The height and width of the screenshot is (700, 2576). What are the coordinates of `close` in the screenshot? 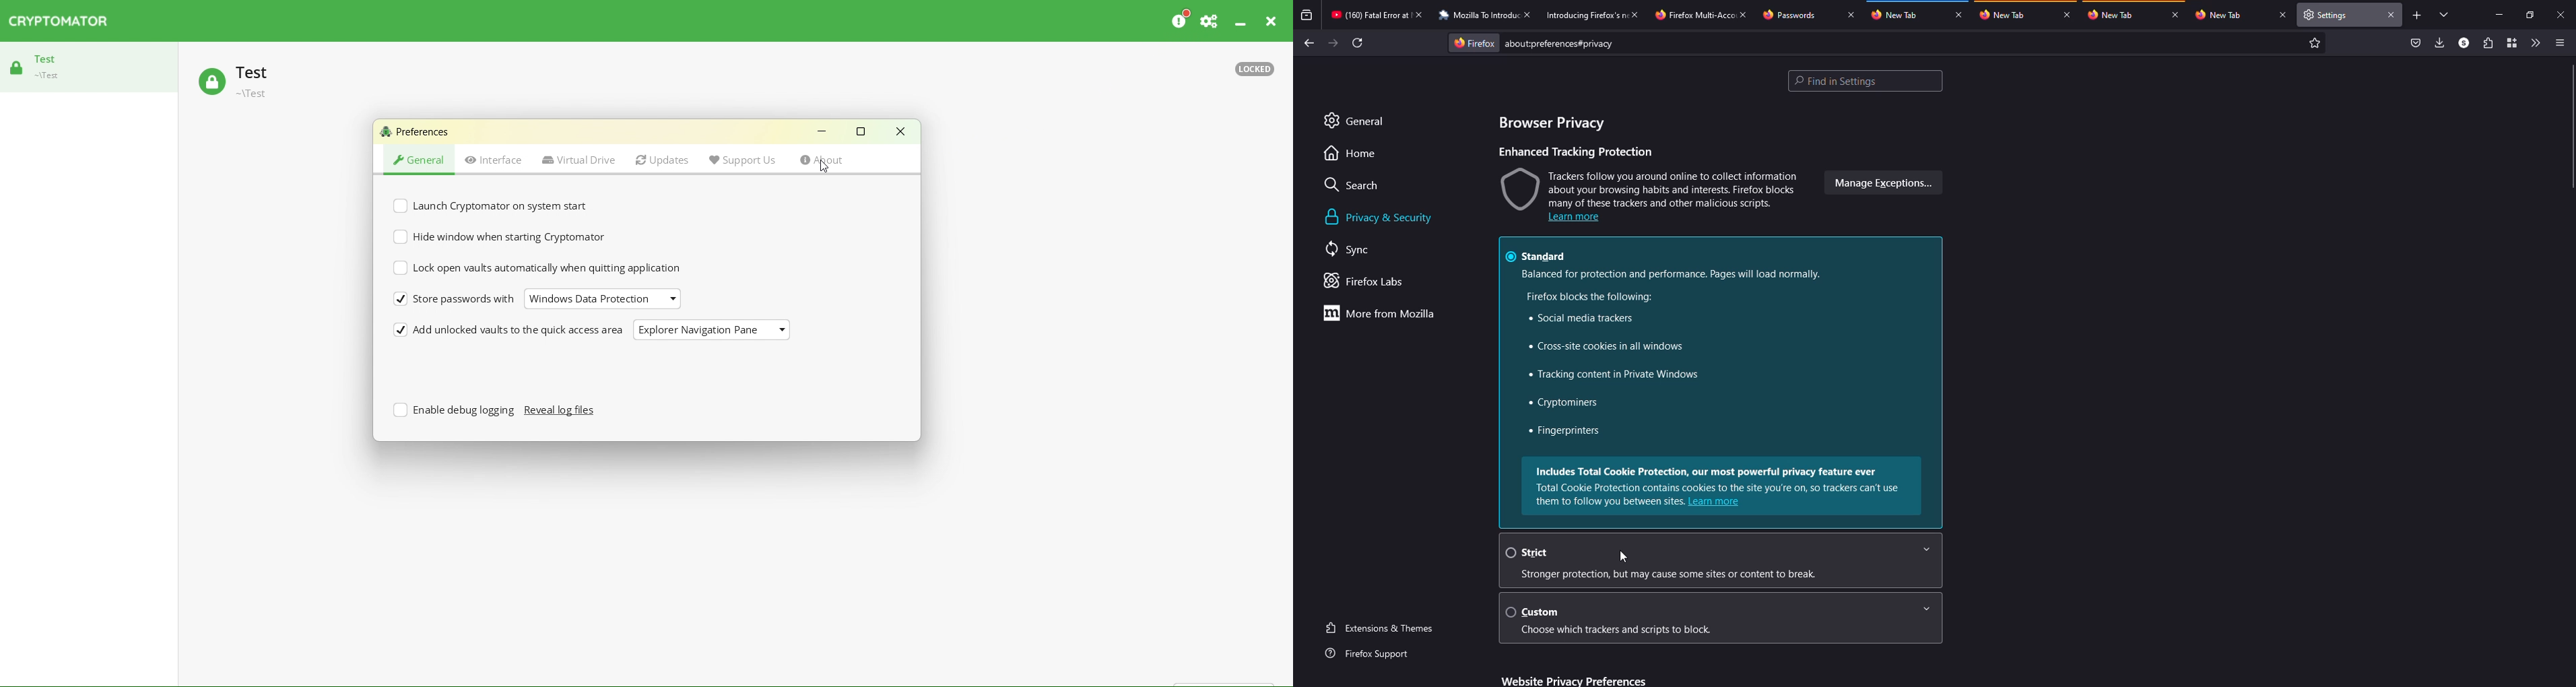 It's located at (1959, 15).